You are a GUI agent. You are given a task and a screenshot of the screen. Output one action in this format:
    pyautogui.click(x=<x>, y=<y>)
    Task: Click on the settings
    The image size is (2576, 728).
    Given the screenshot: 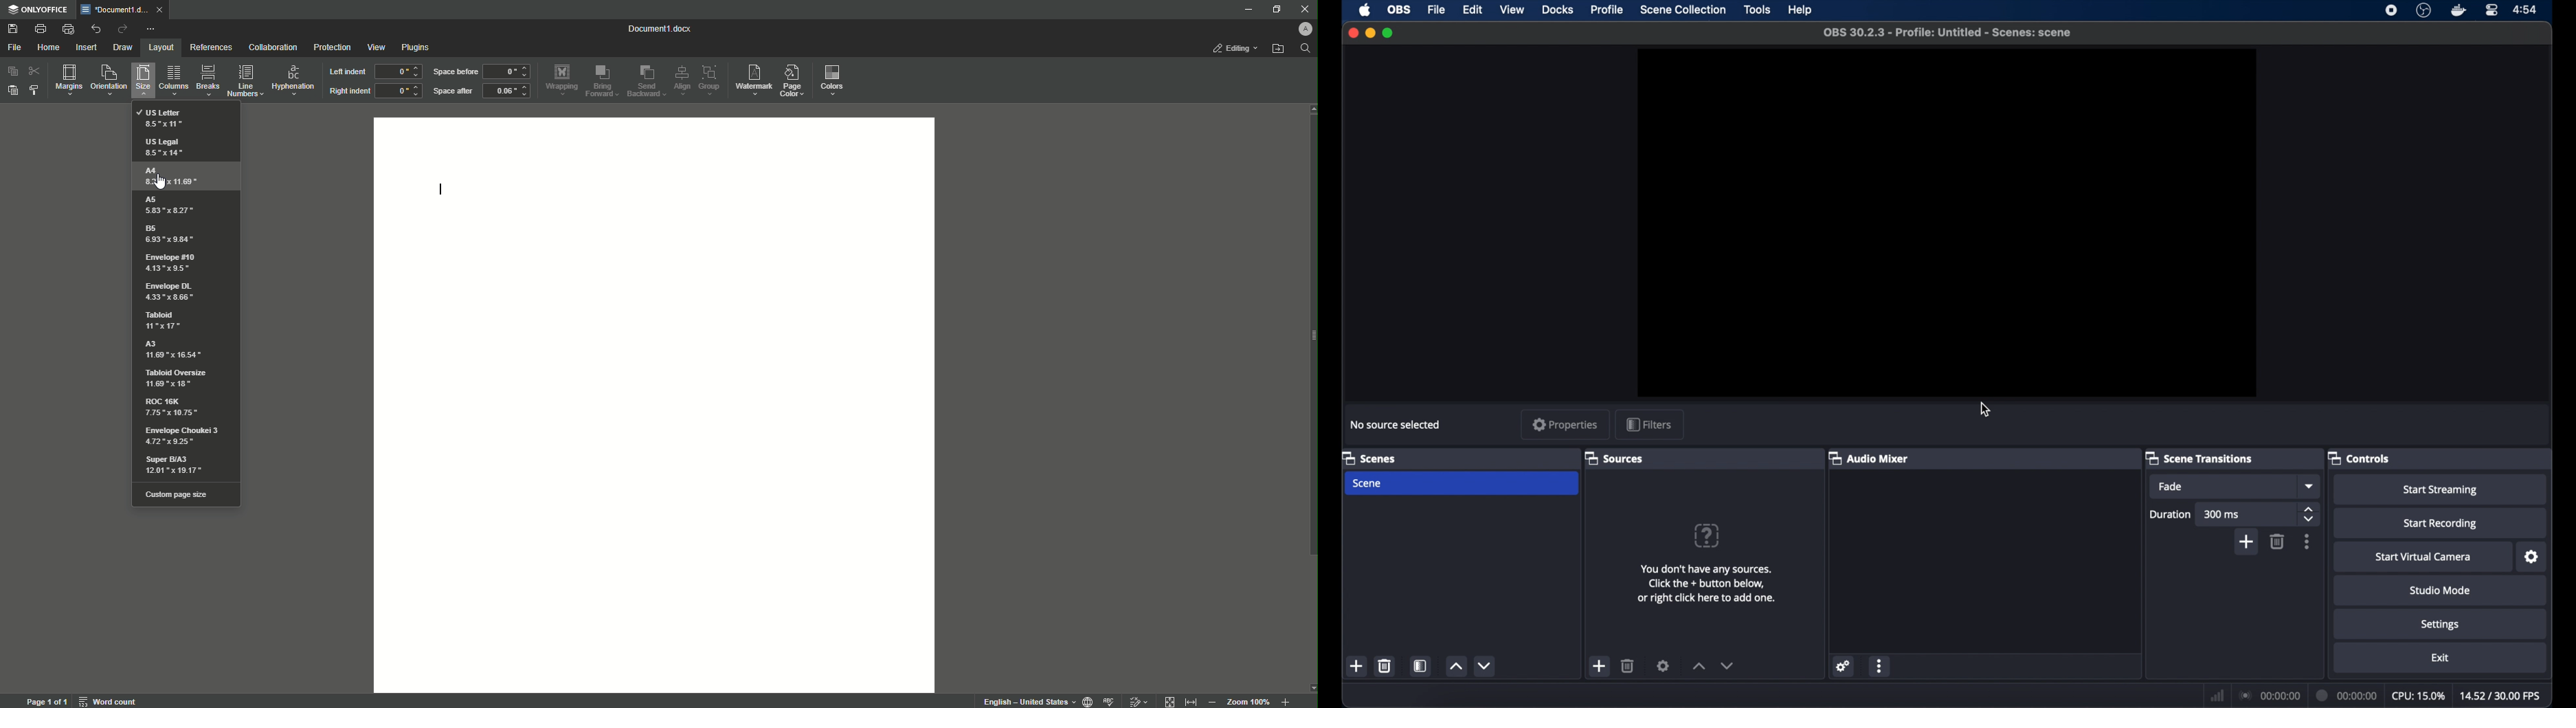 What is the action you would take?
    pyautogui.click(x=1663, y=665)
    